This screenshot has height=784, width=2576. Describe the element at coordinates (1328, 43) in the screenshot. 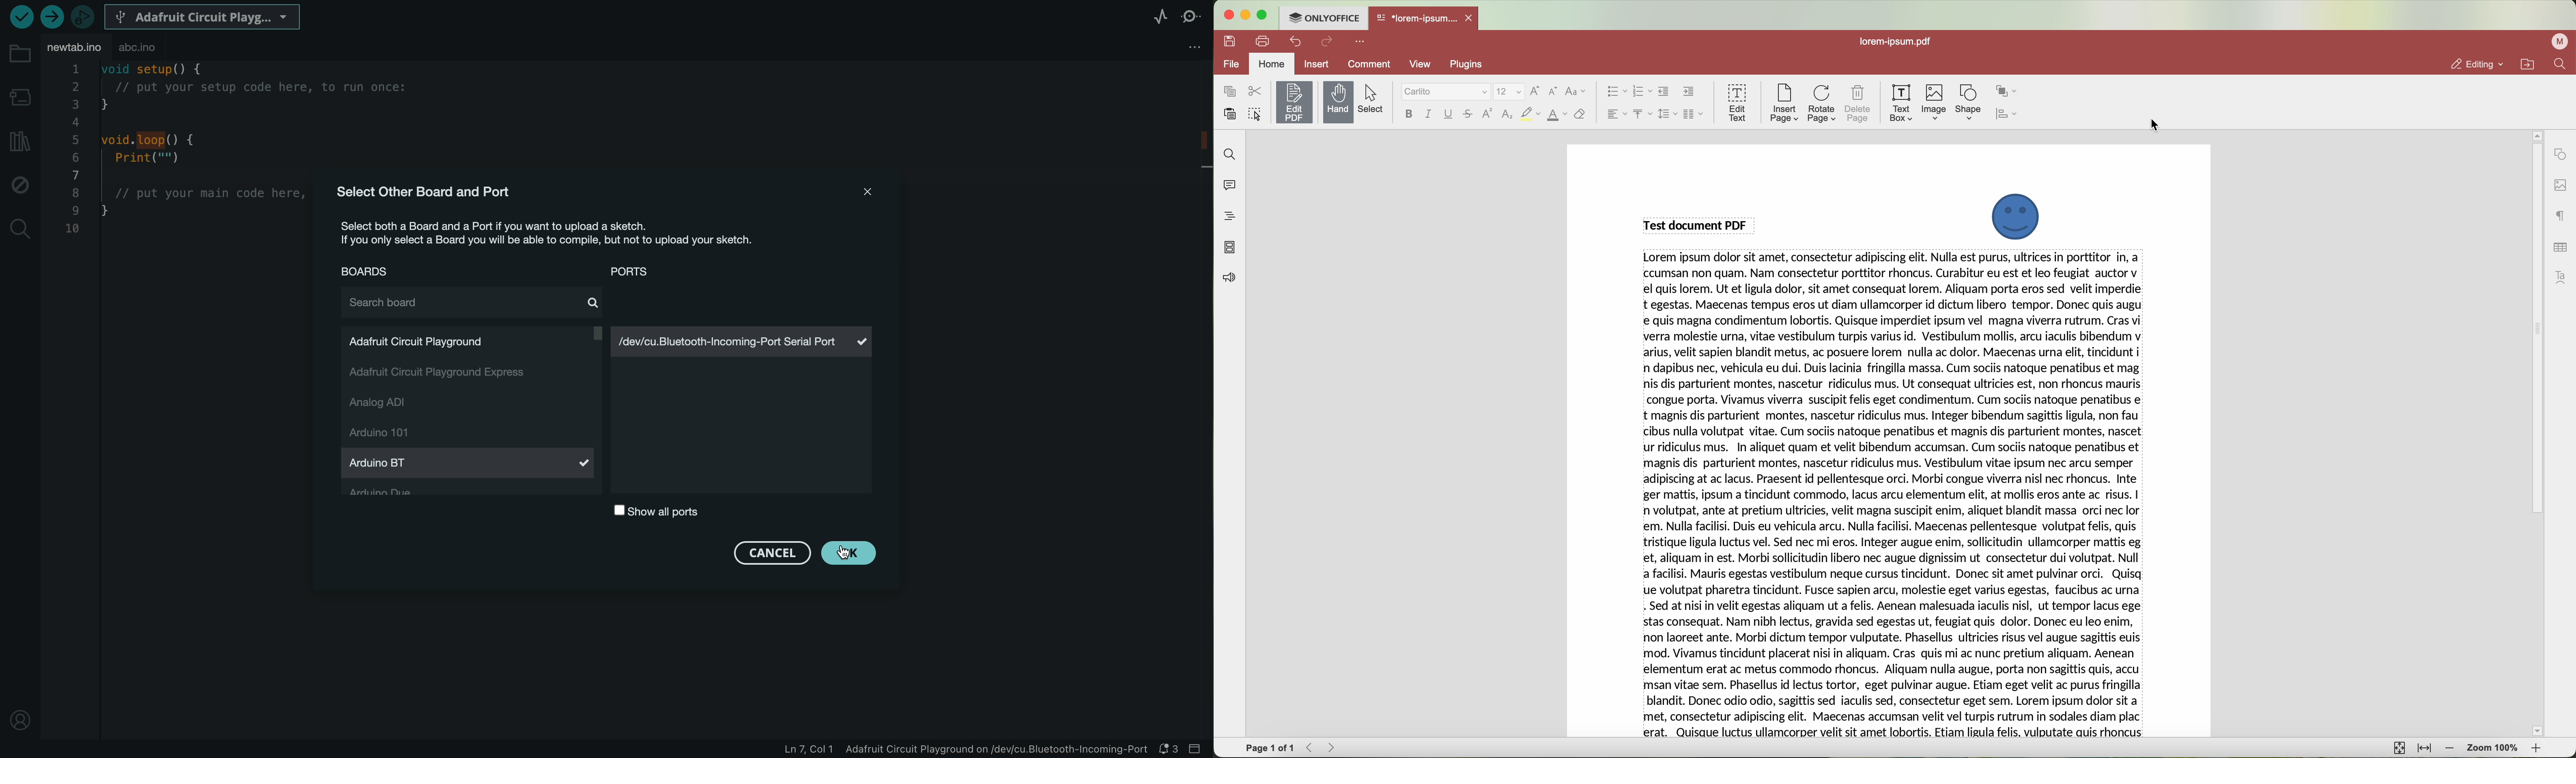

I see `redo` at that location.